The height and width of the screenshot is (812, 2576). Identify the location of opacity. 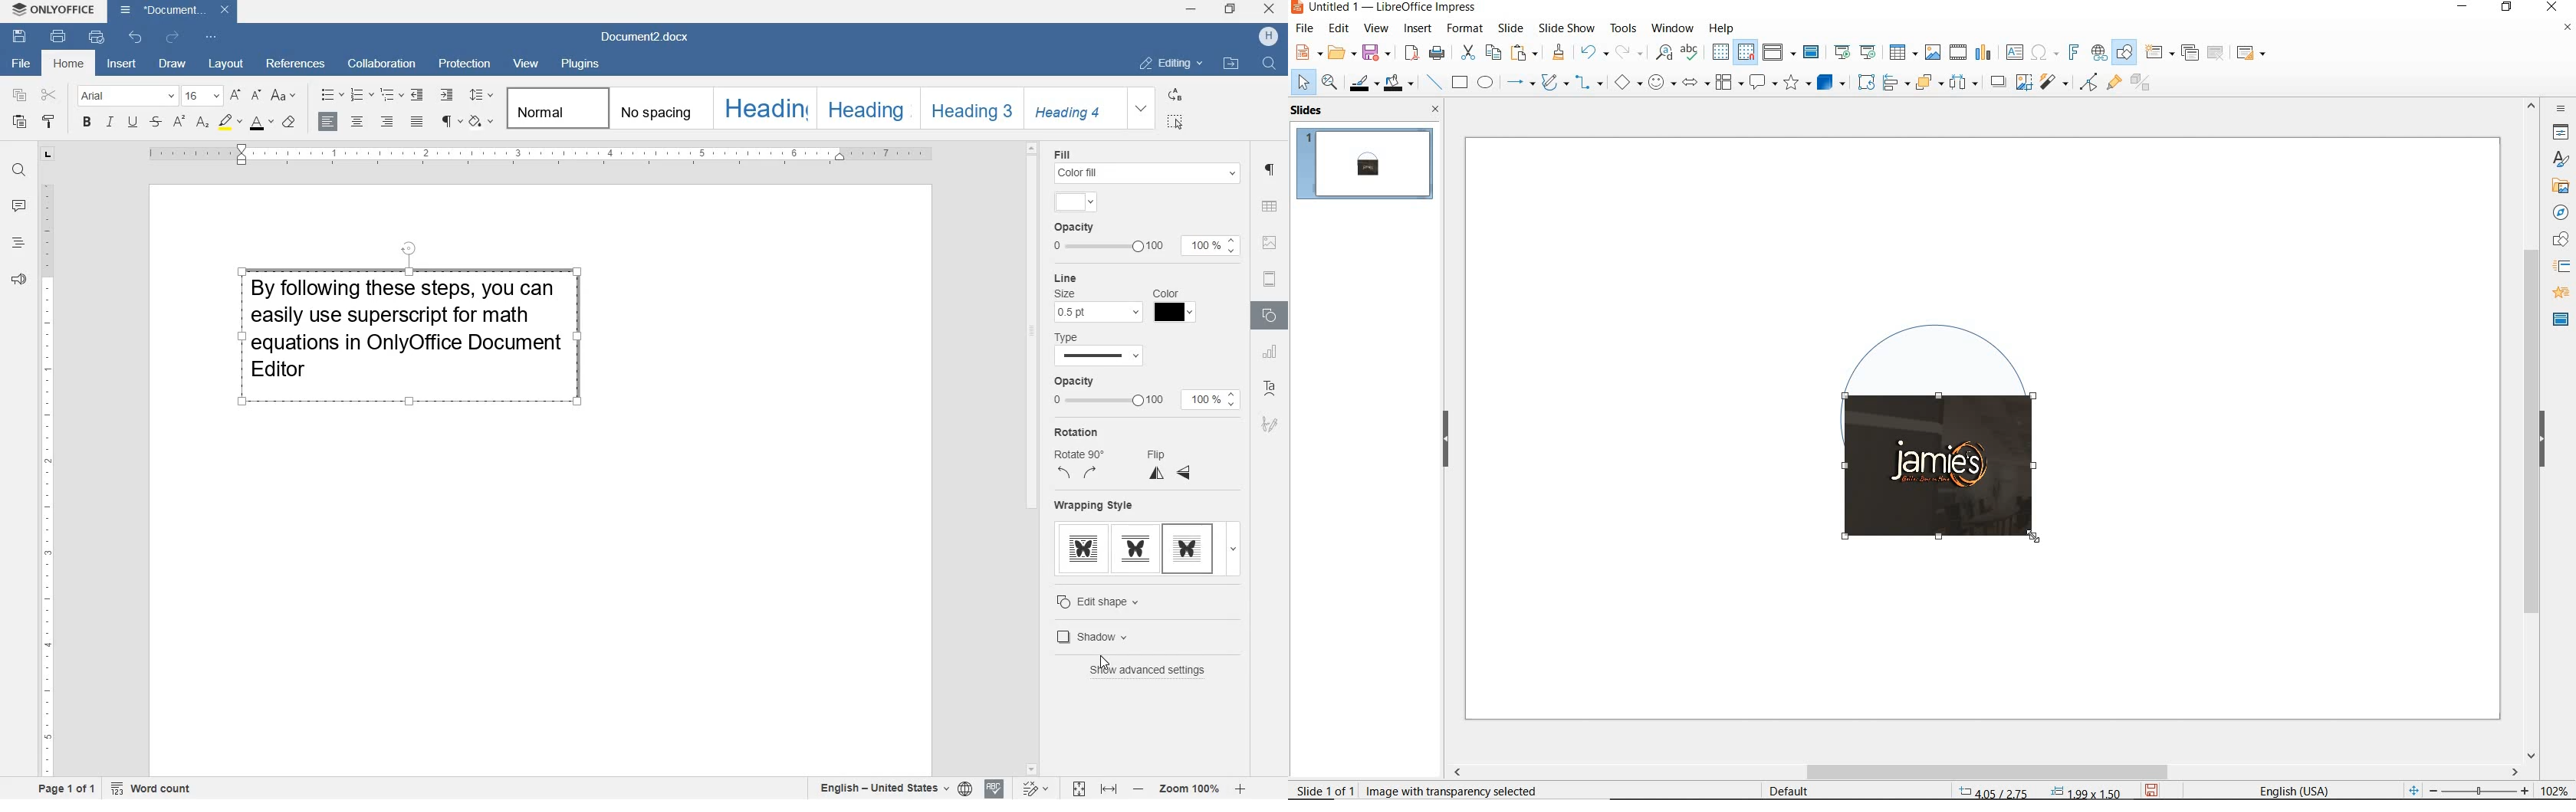
(1106, 392).